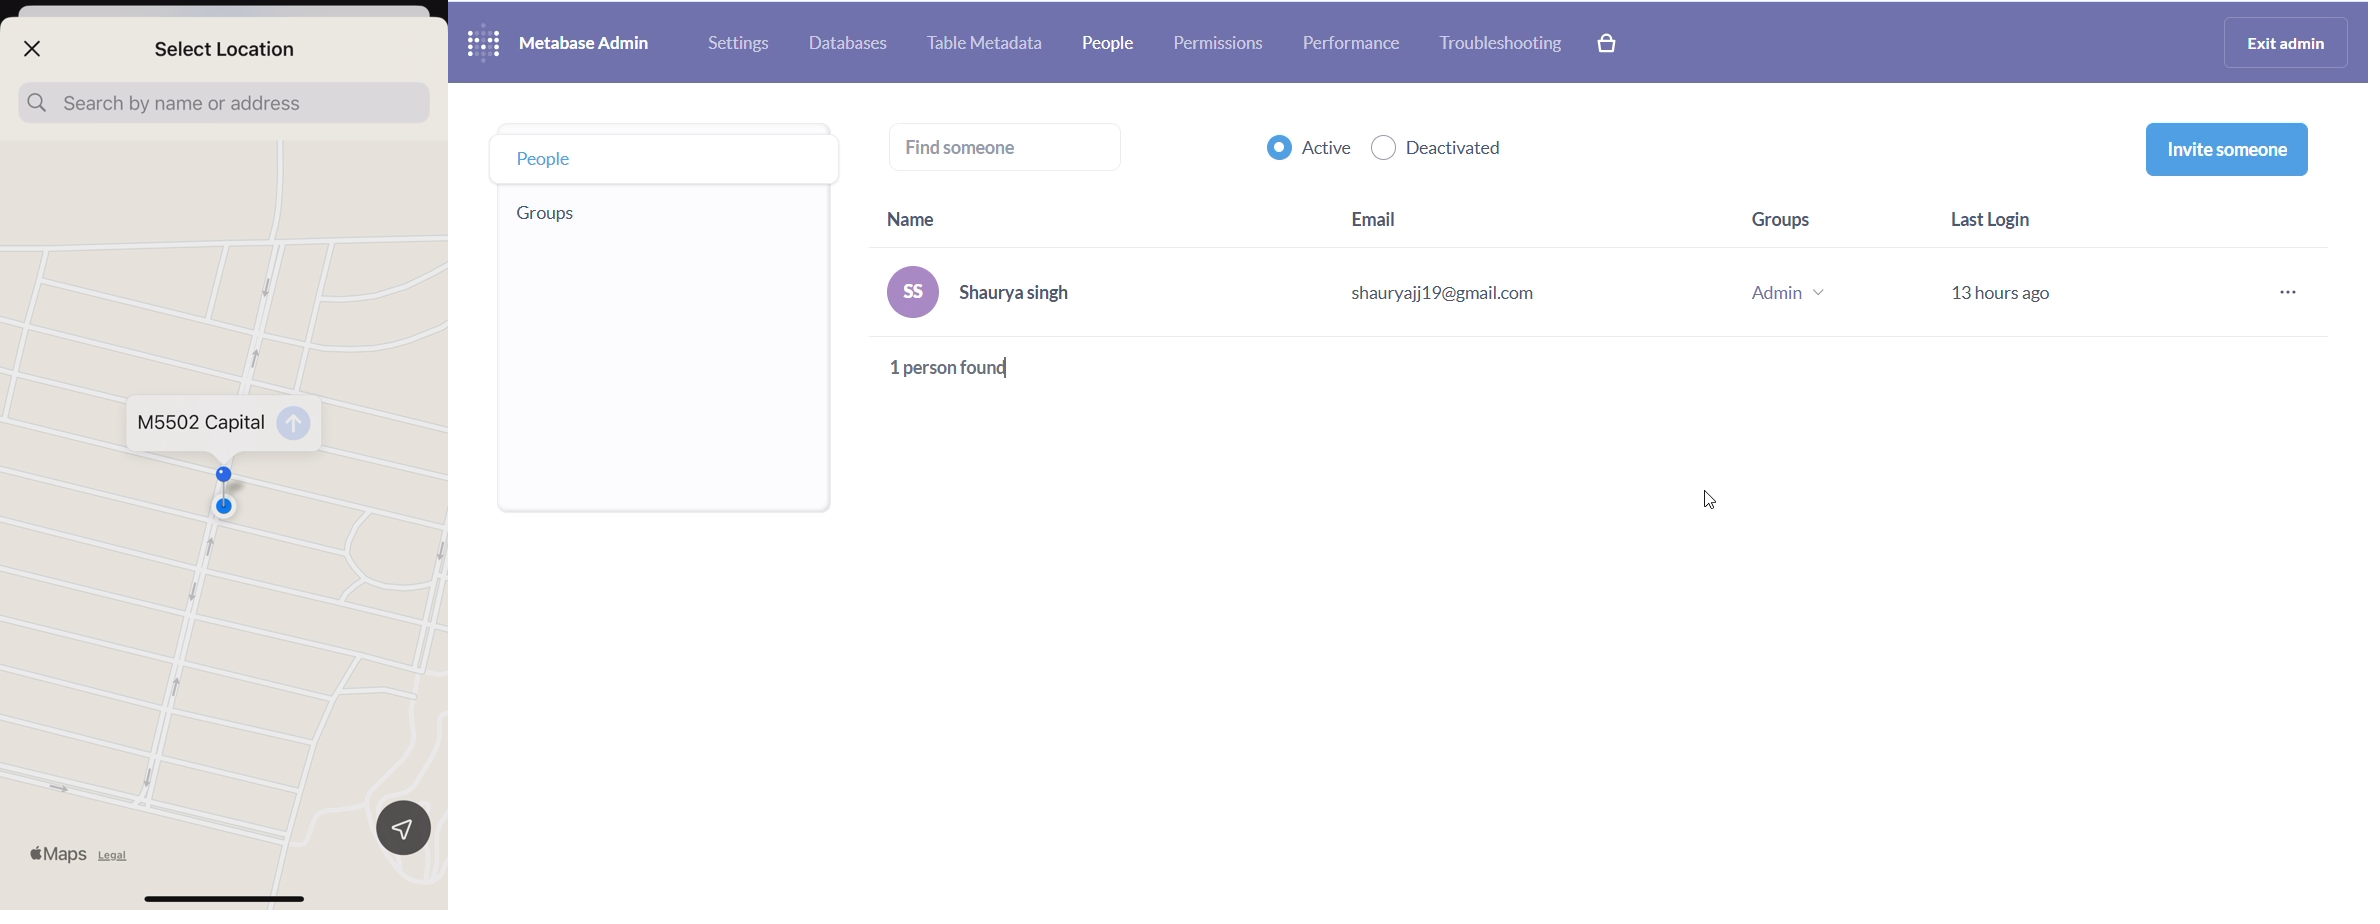  What do you see at coordinates (639, 219) in the screenshot?
I see `group` at bounding box center [639, 219].